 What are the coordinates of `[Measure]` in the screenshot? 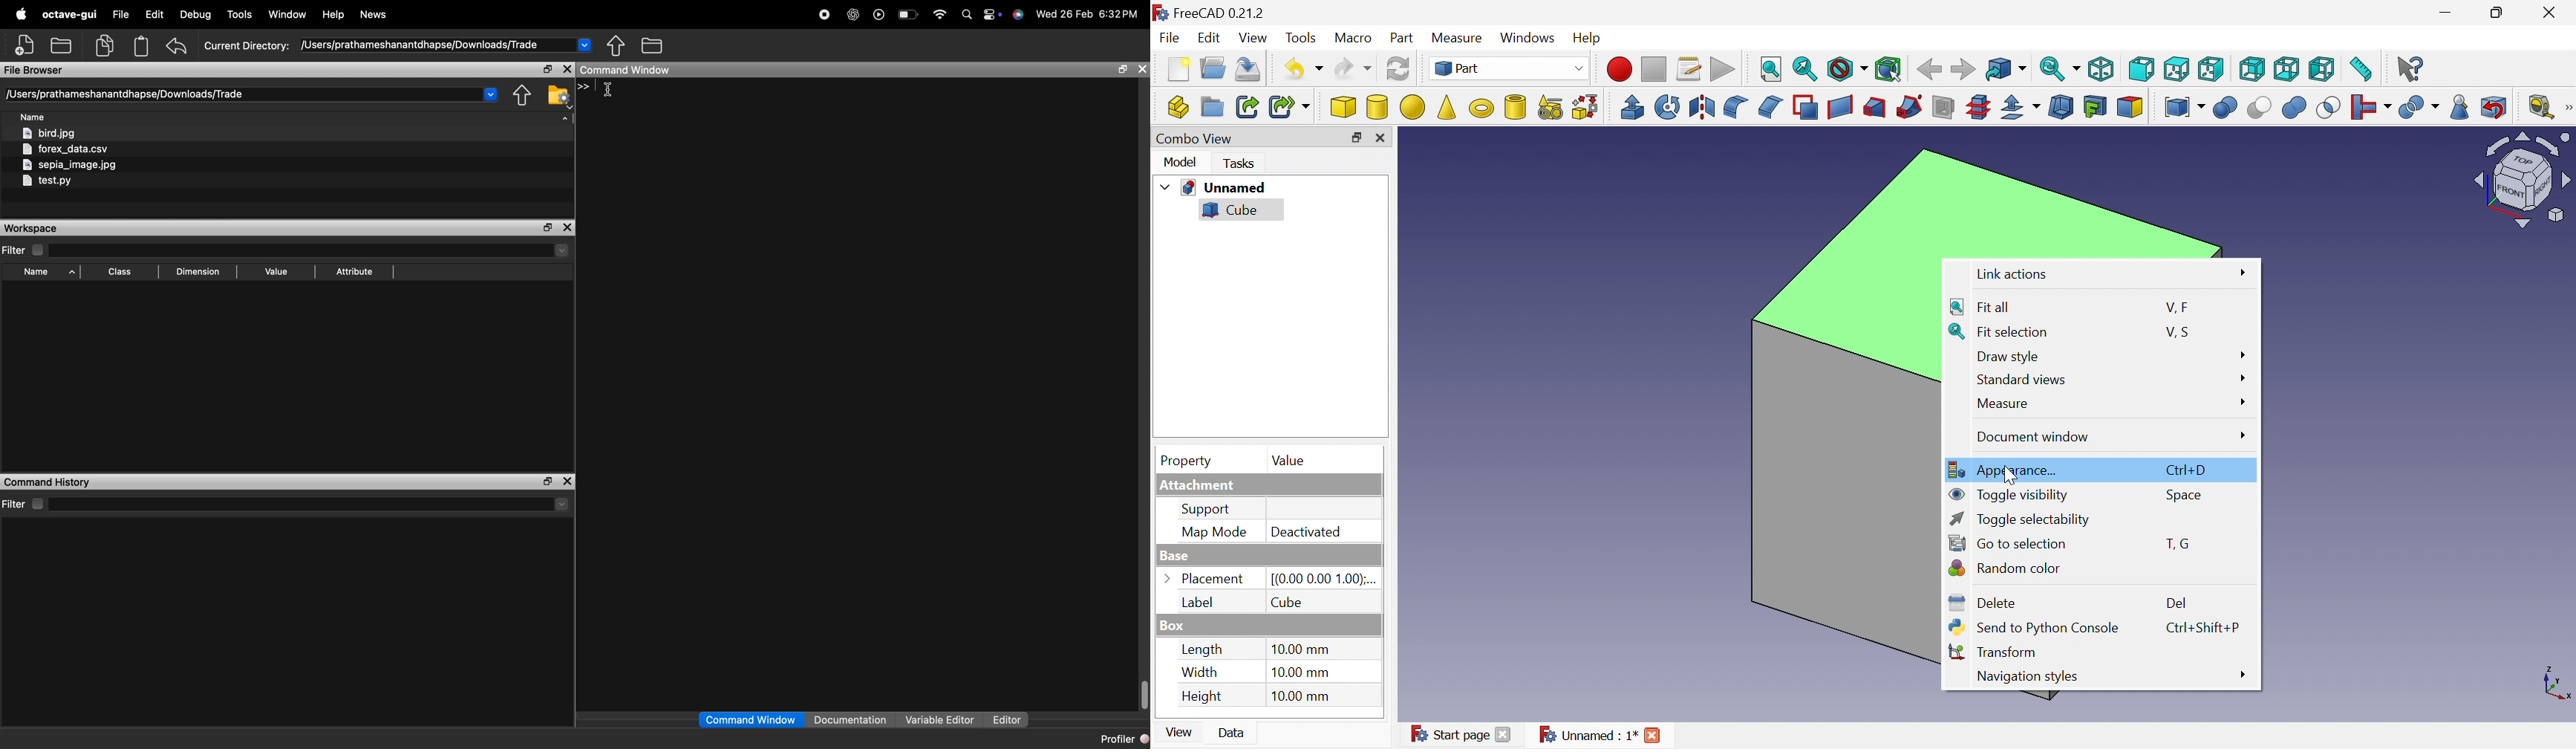 It's located at (2567, 106).